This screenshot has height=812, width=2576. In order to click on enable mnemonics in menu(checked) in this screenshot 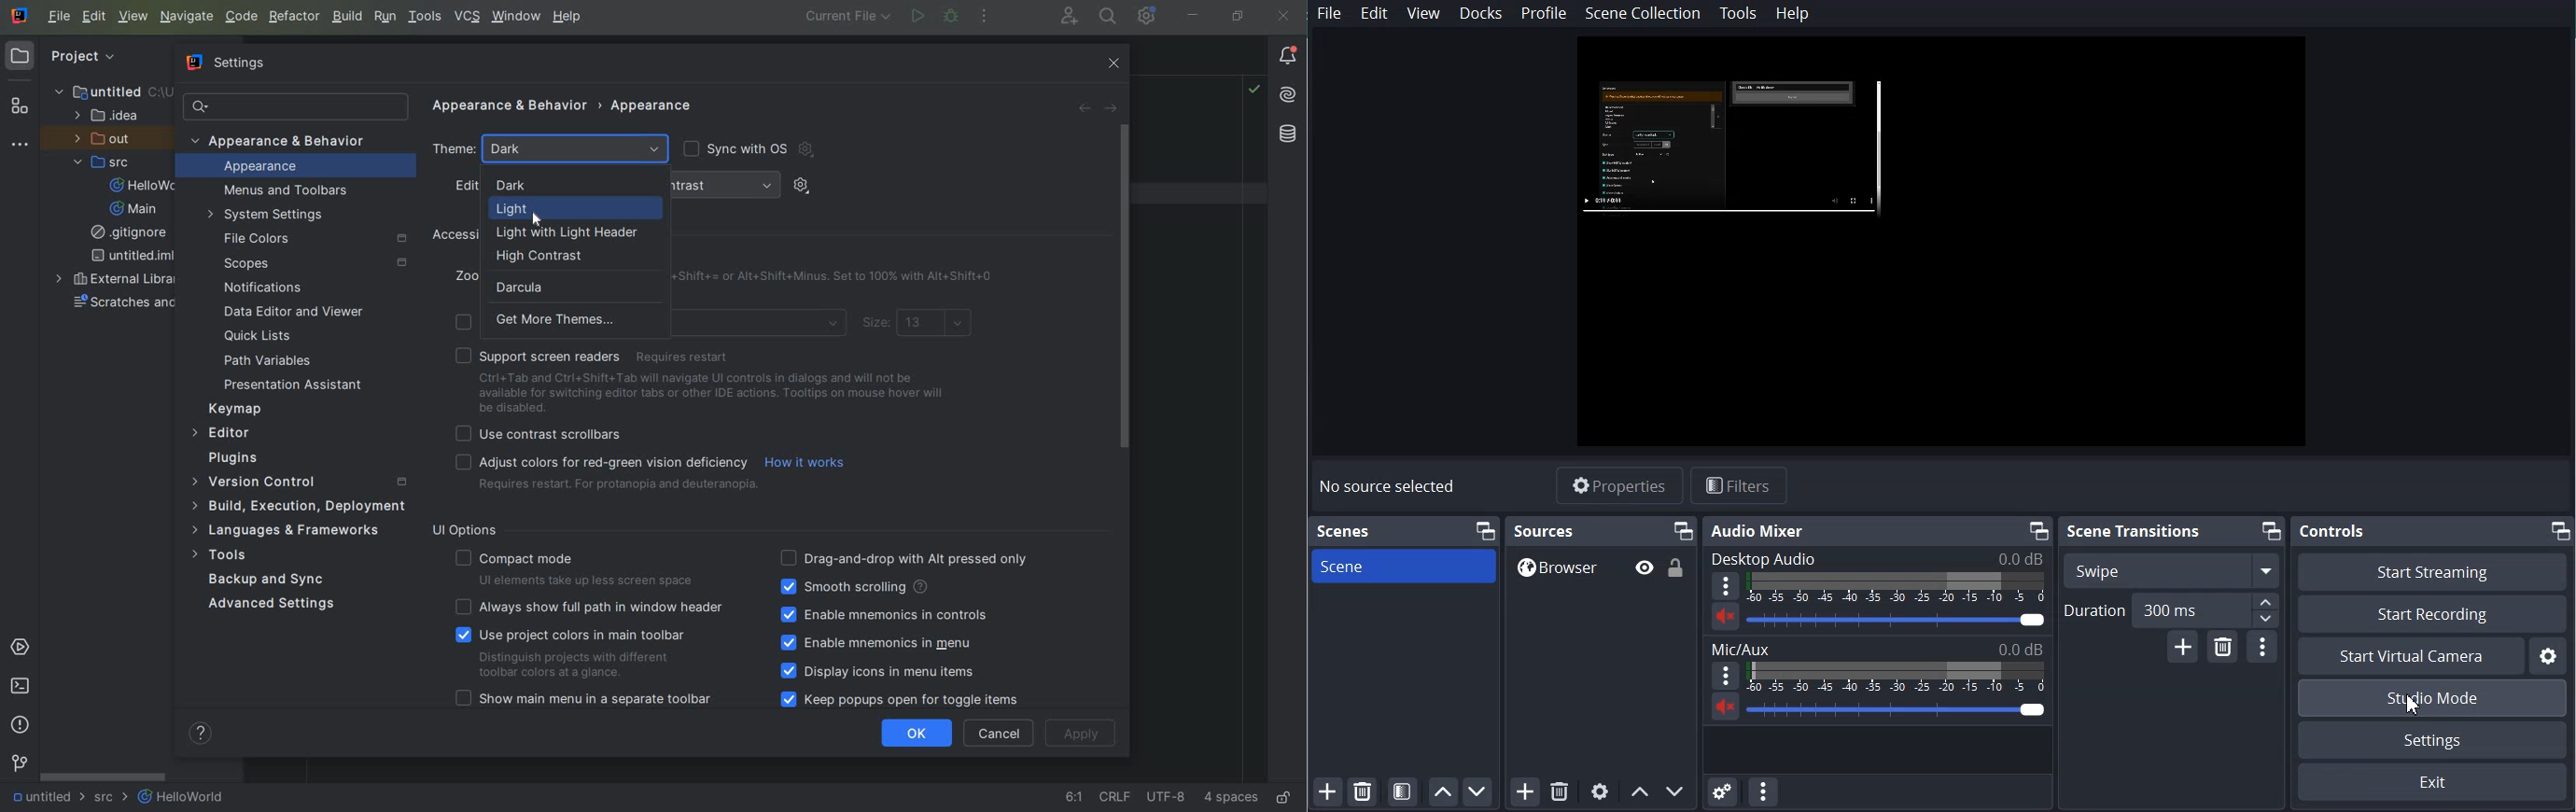, I will do `click(884, 642)`.